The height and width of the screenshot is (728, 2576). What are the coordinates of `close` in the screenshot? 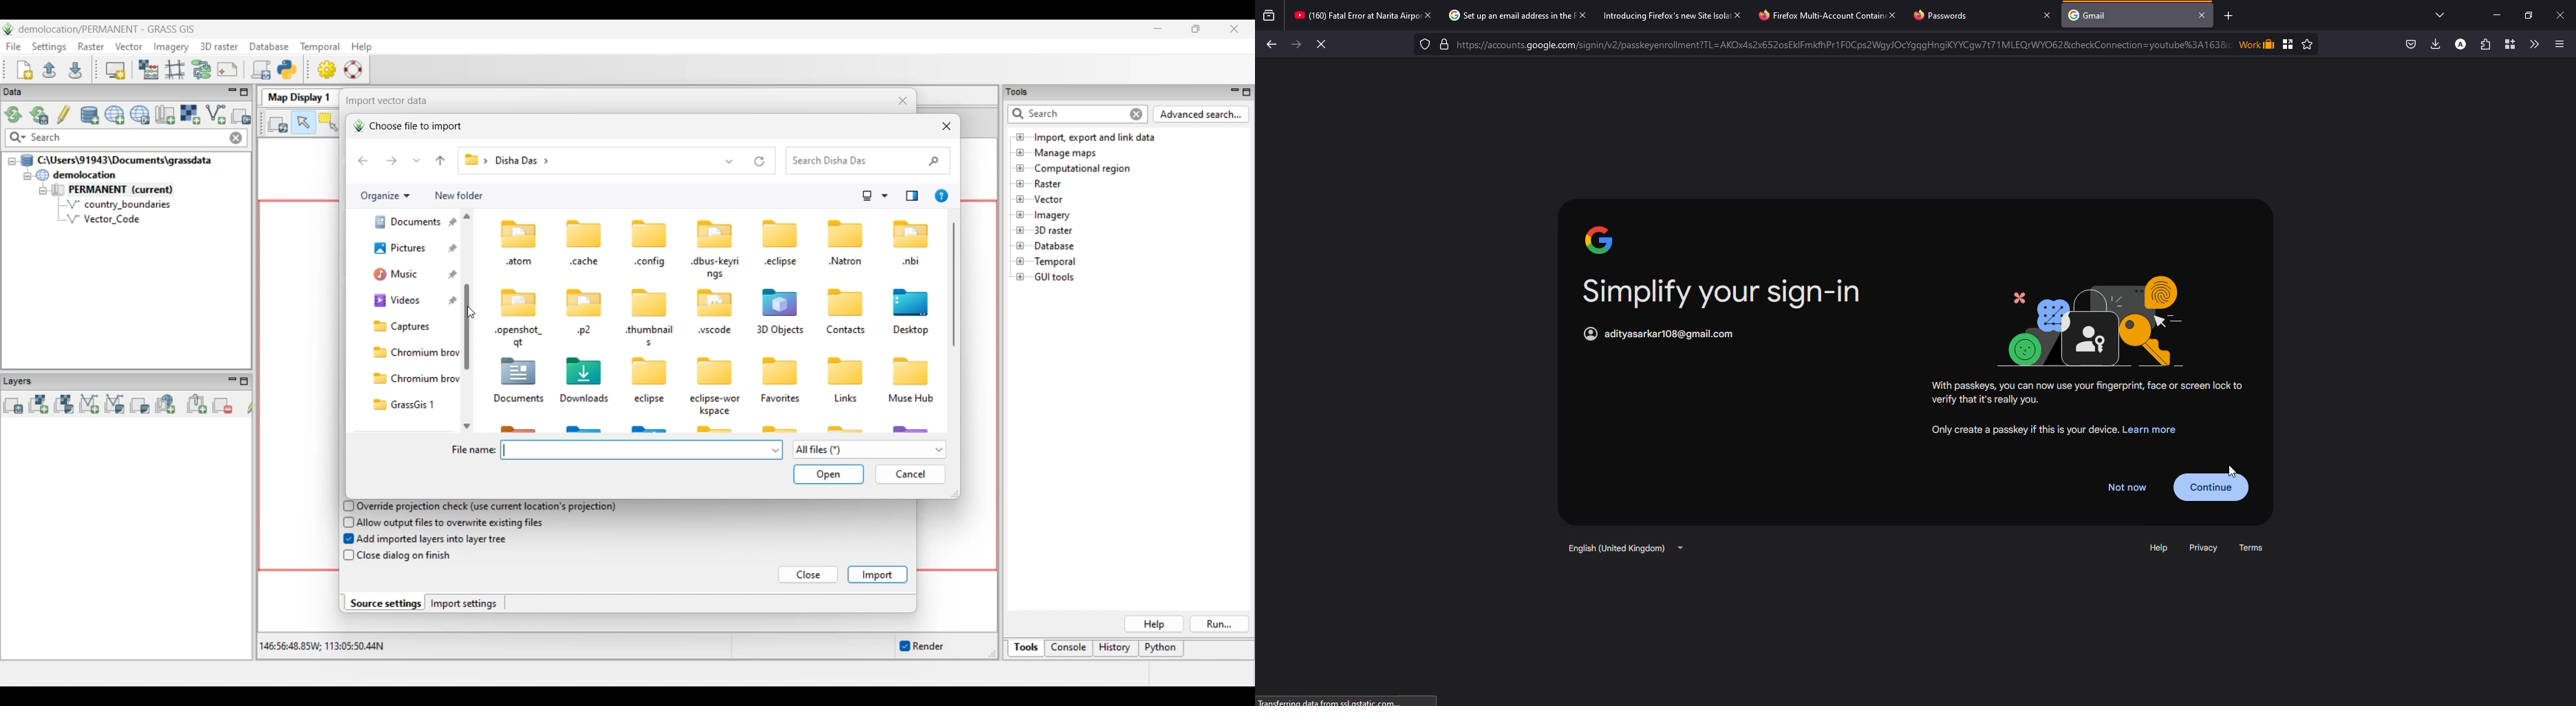 It's located at (1733, 14).